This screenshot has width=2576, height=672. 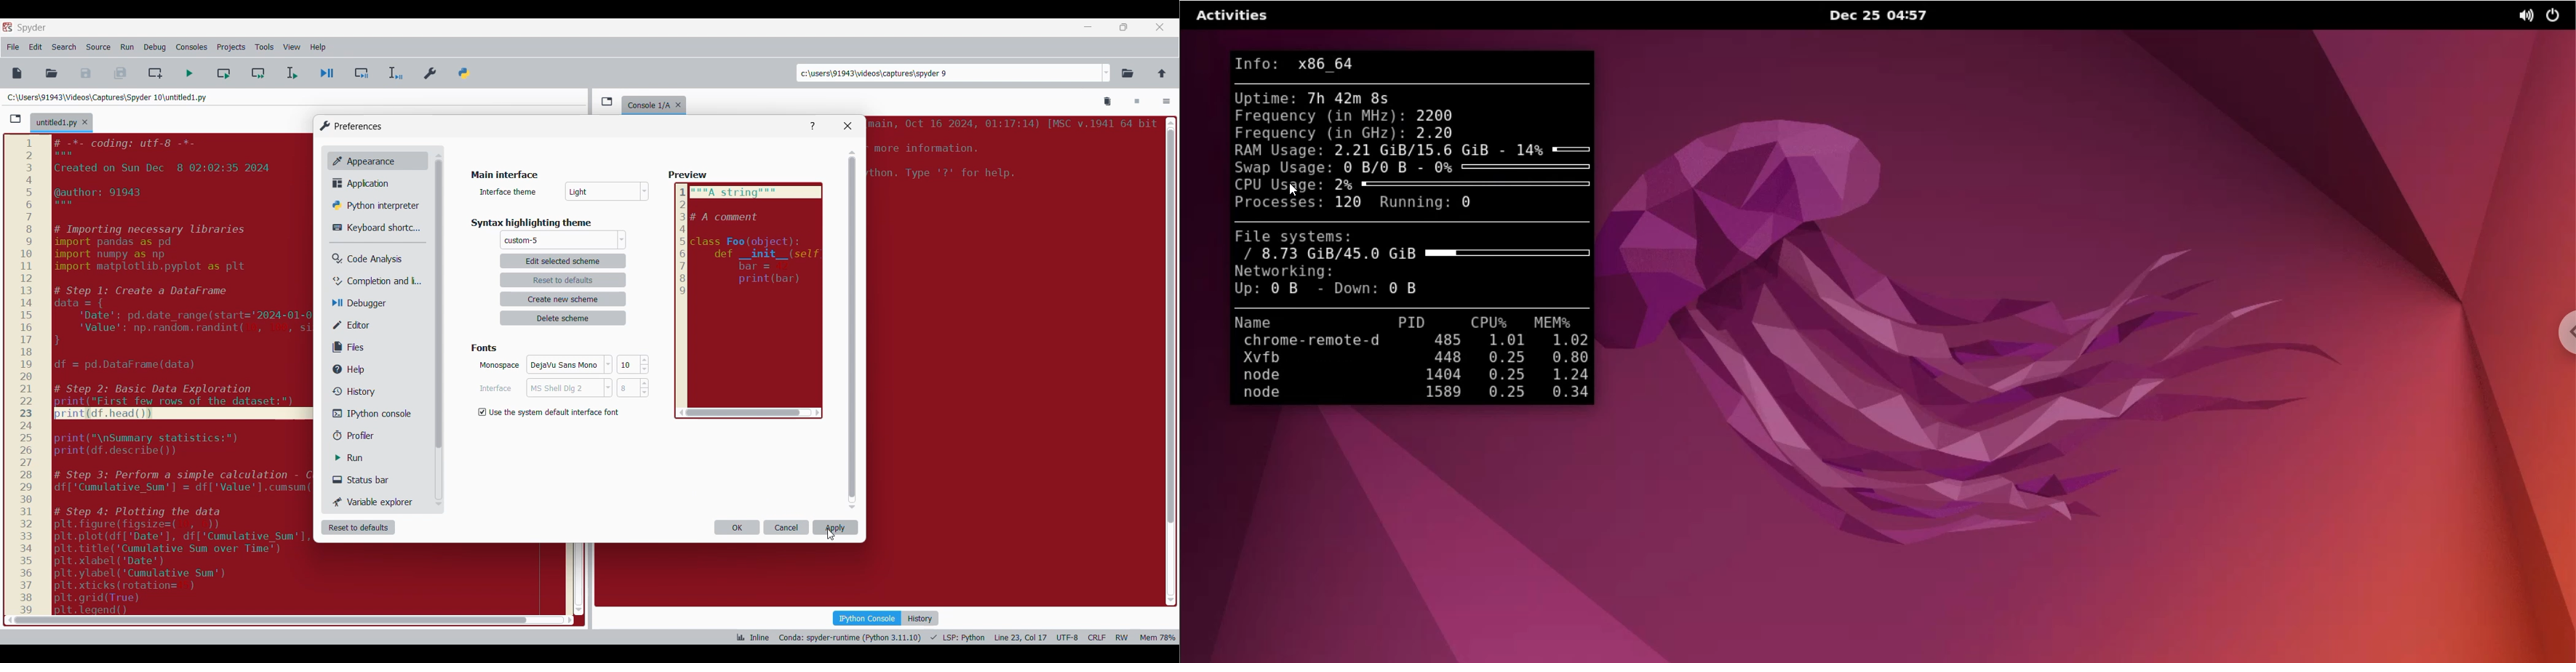 I want to click on Minimize, so click(x=1089, y=27).